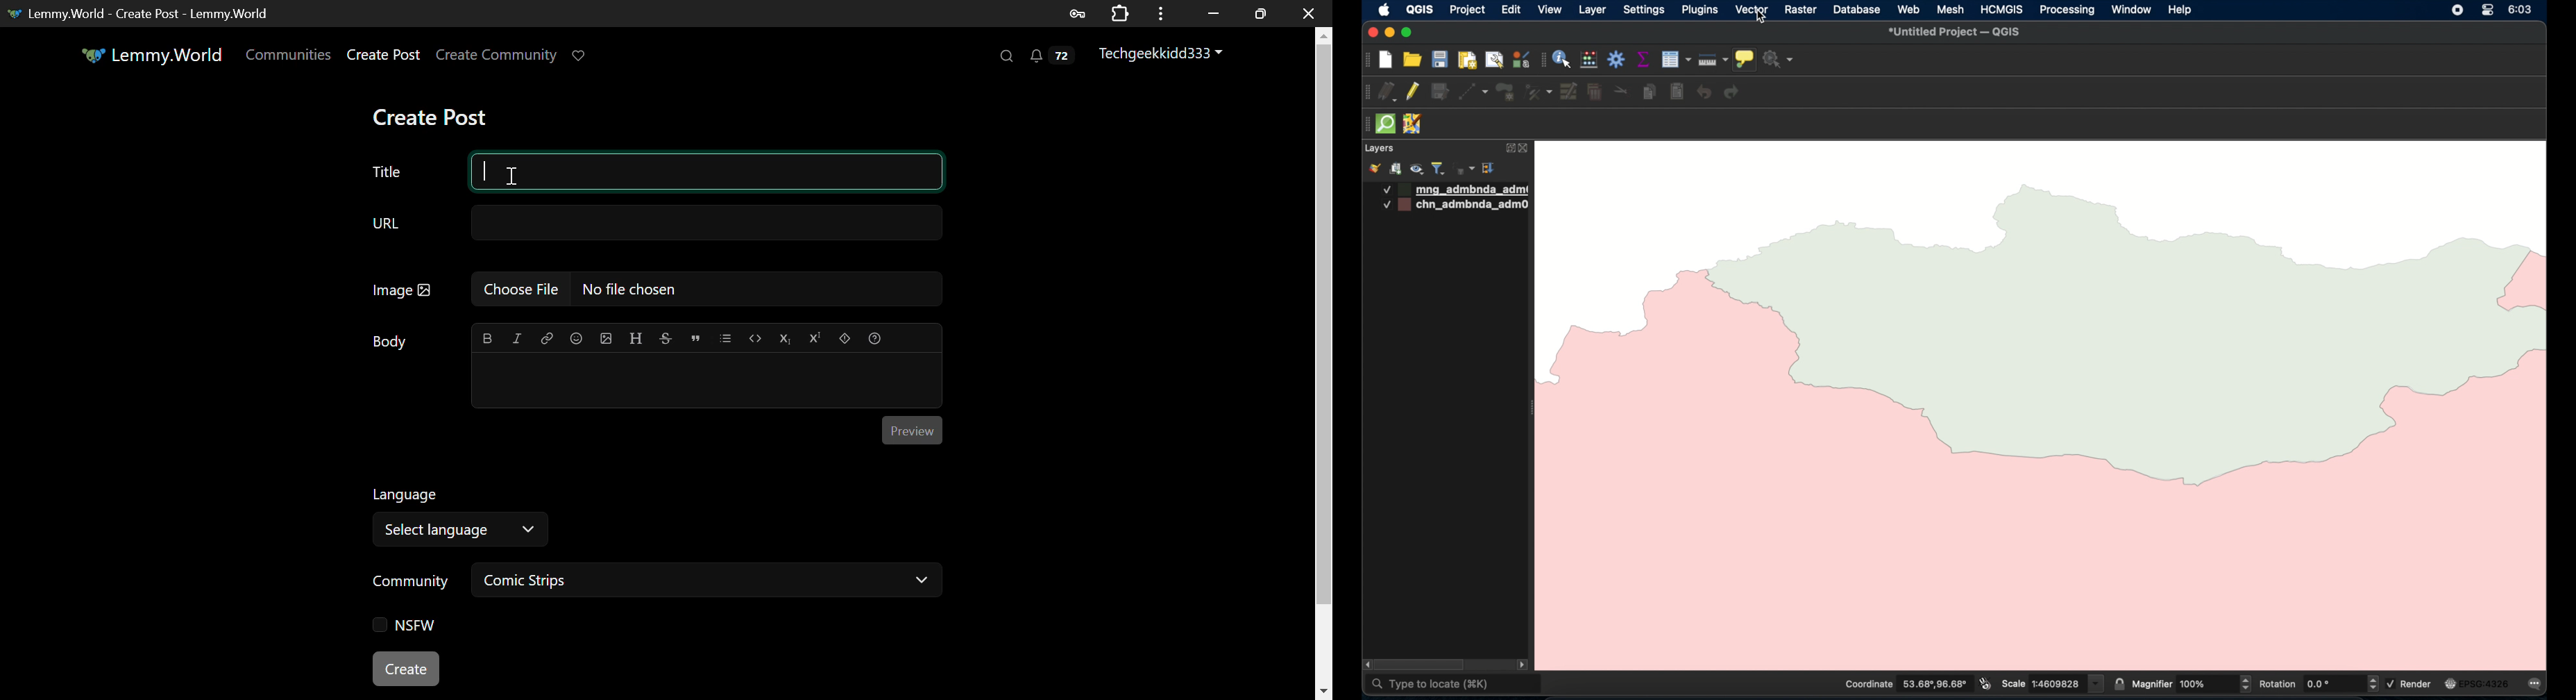 This screenshot has width=2576, height=700. What do you see at coordinates (1214, 12) in the screenshot?
I see `Restore Down` at bounding box center [1214, 12].